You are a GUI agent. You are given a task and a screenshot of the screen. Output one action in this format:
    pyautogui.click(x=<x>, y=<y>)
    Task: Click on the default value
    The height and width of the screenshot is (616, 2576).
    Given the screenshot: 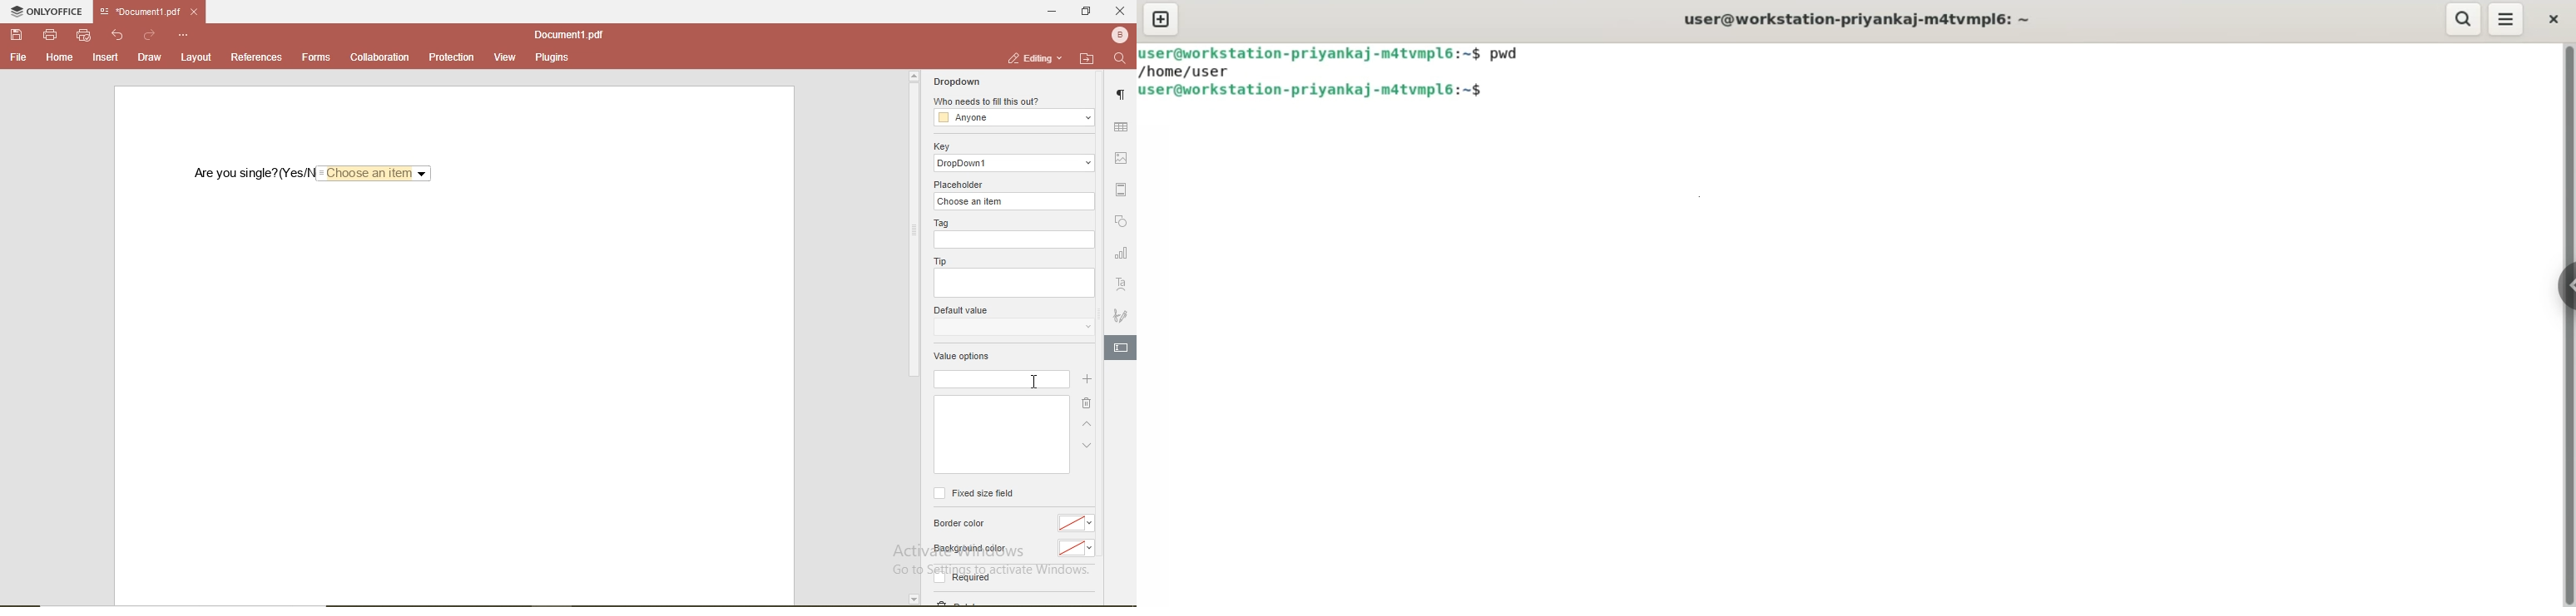 What is the action you would take?
    pyautogui.click(x=963, y=309)
    